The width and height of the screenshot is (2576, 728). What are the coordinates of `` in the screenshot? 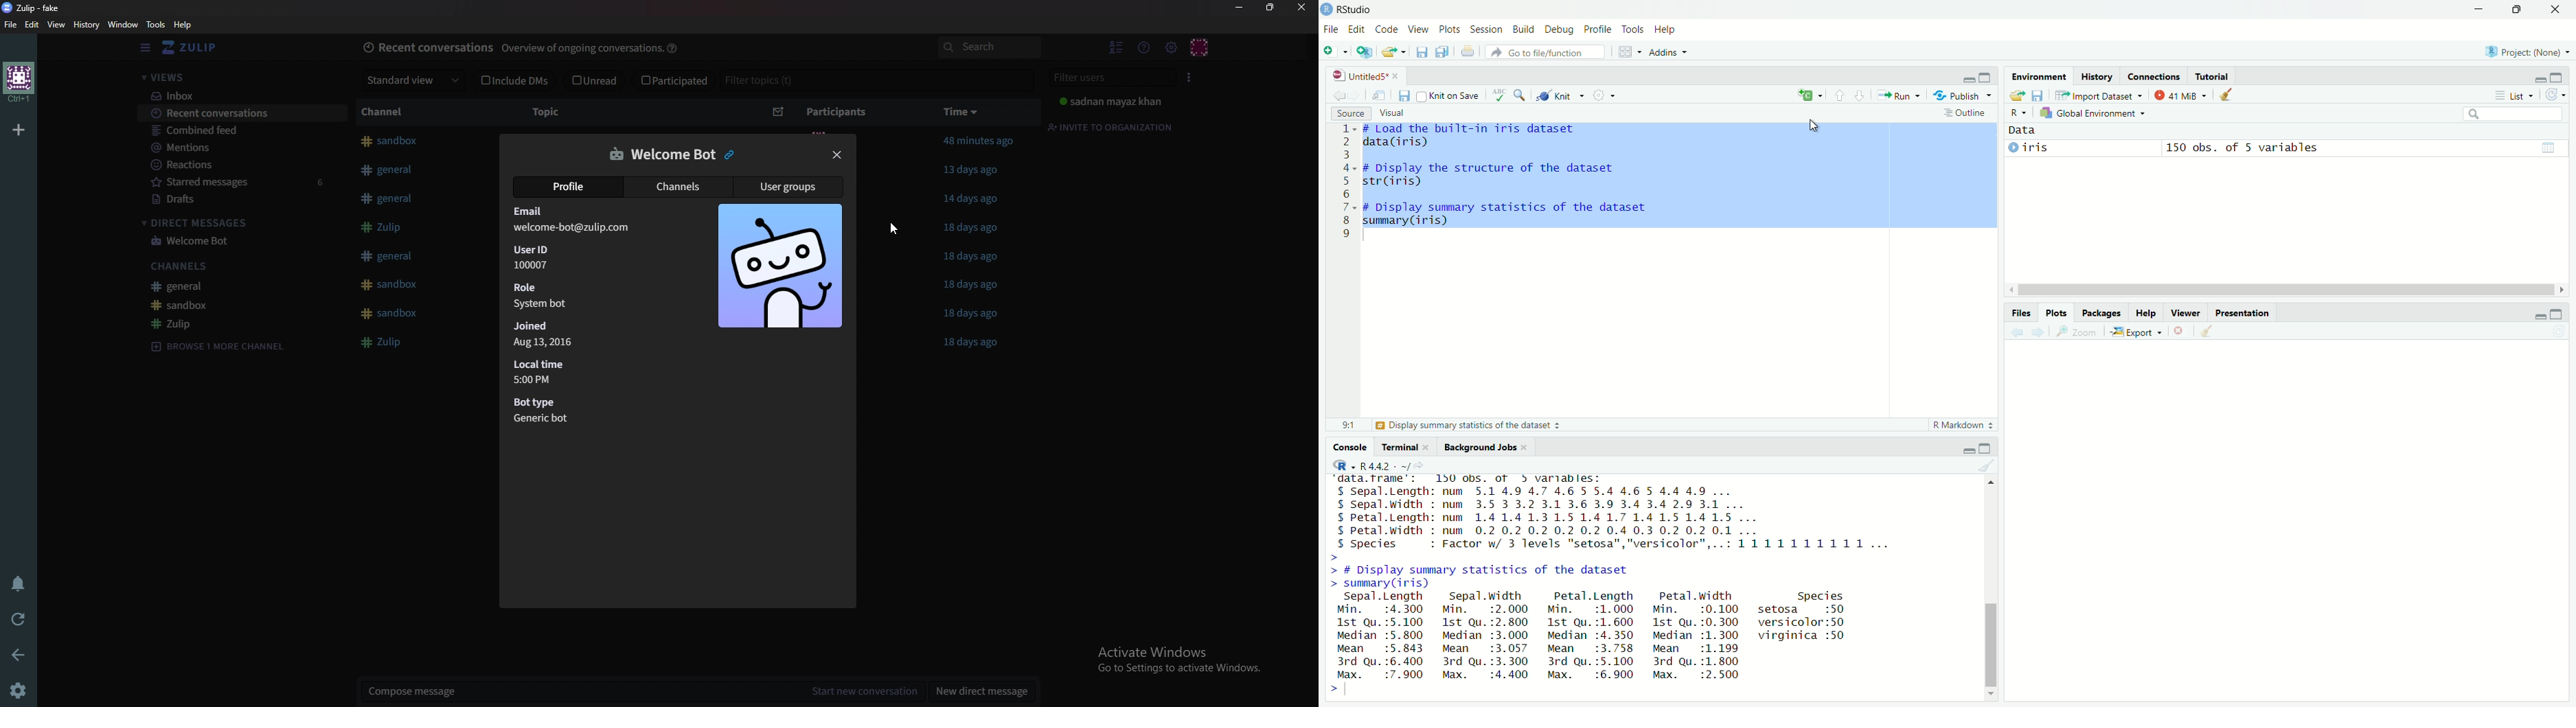 It's located at (978, 142).